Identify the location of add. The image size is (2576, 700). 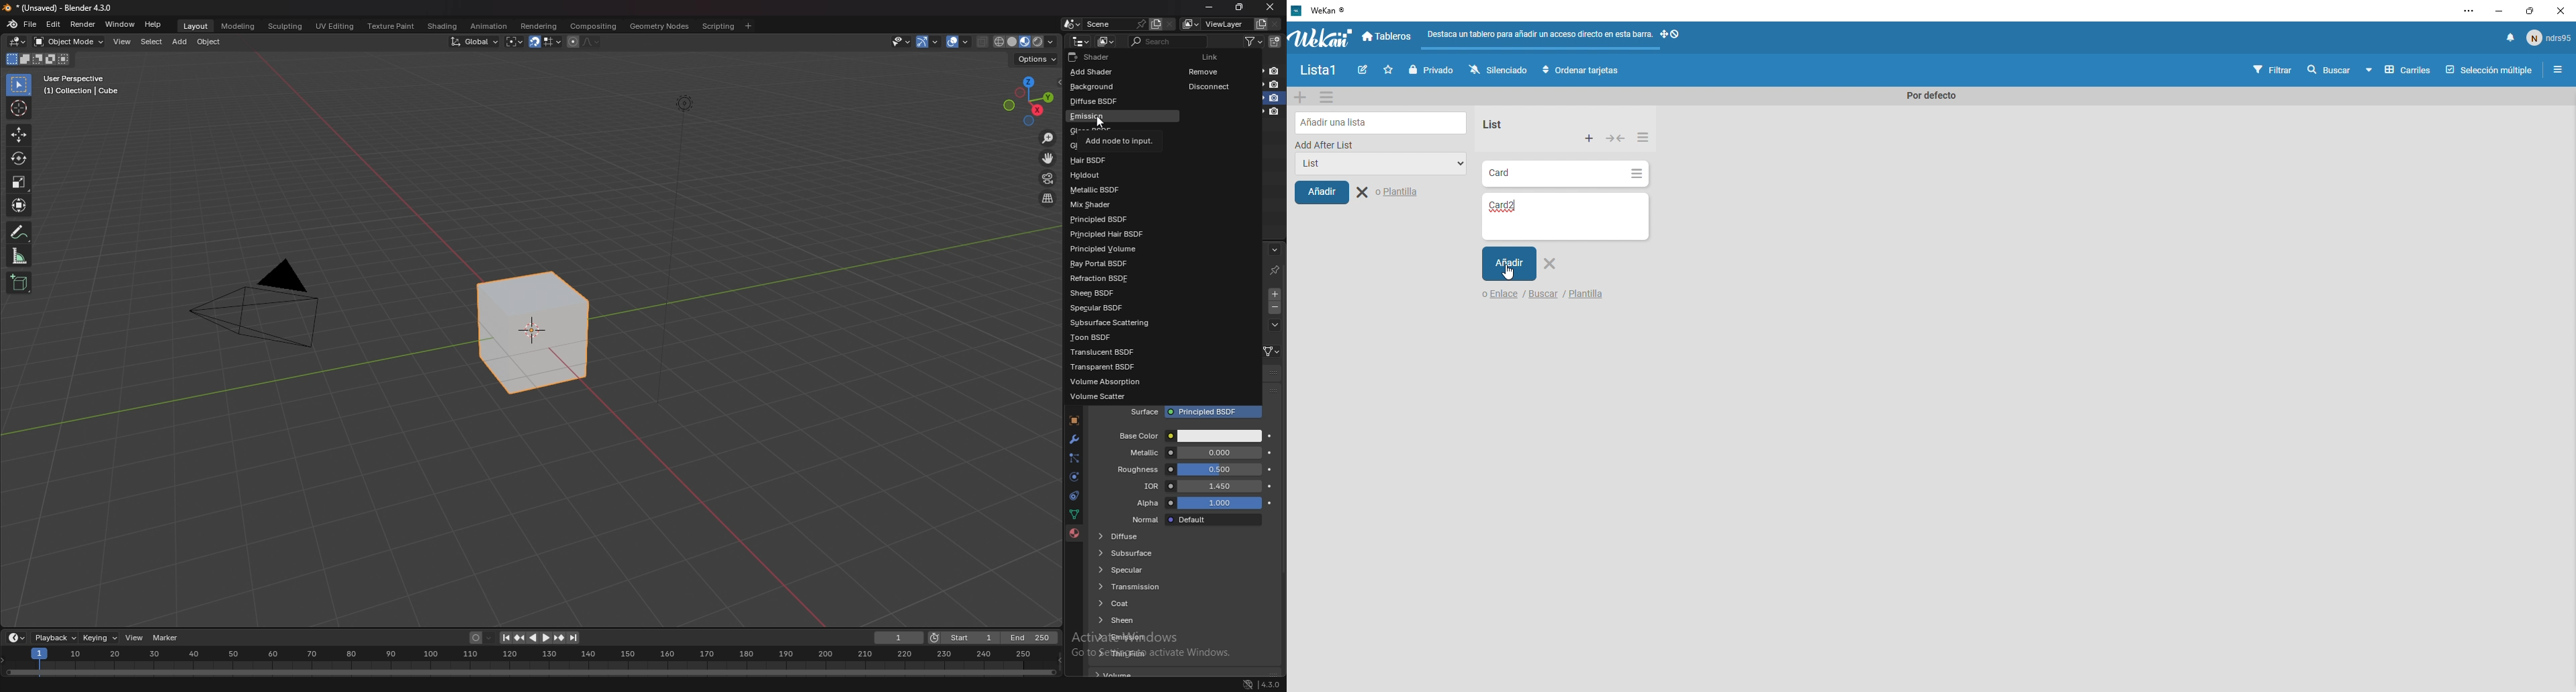
(181, 42).